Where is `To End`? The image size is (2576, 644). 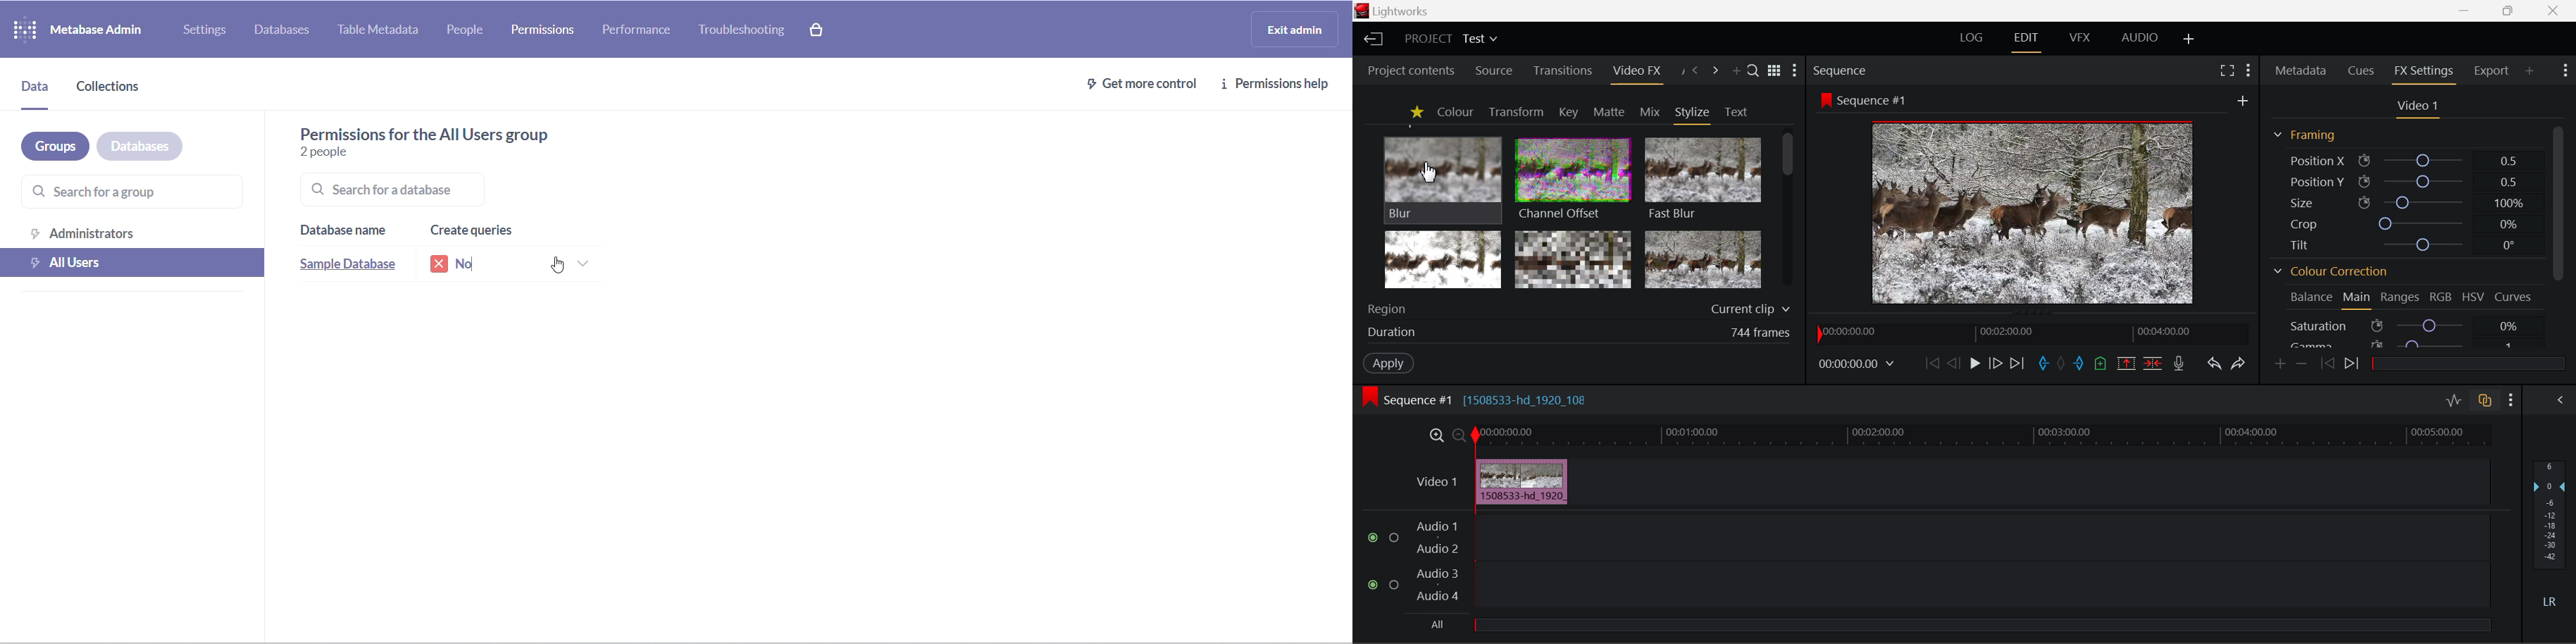
To End is located at coordinates (2019, 362).